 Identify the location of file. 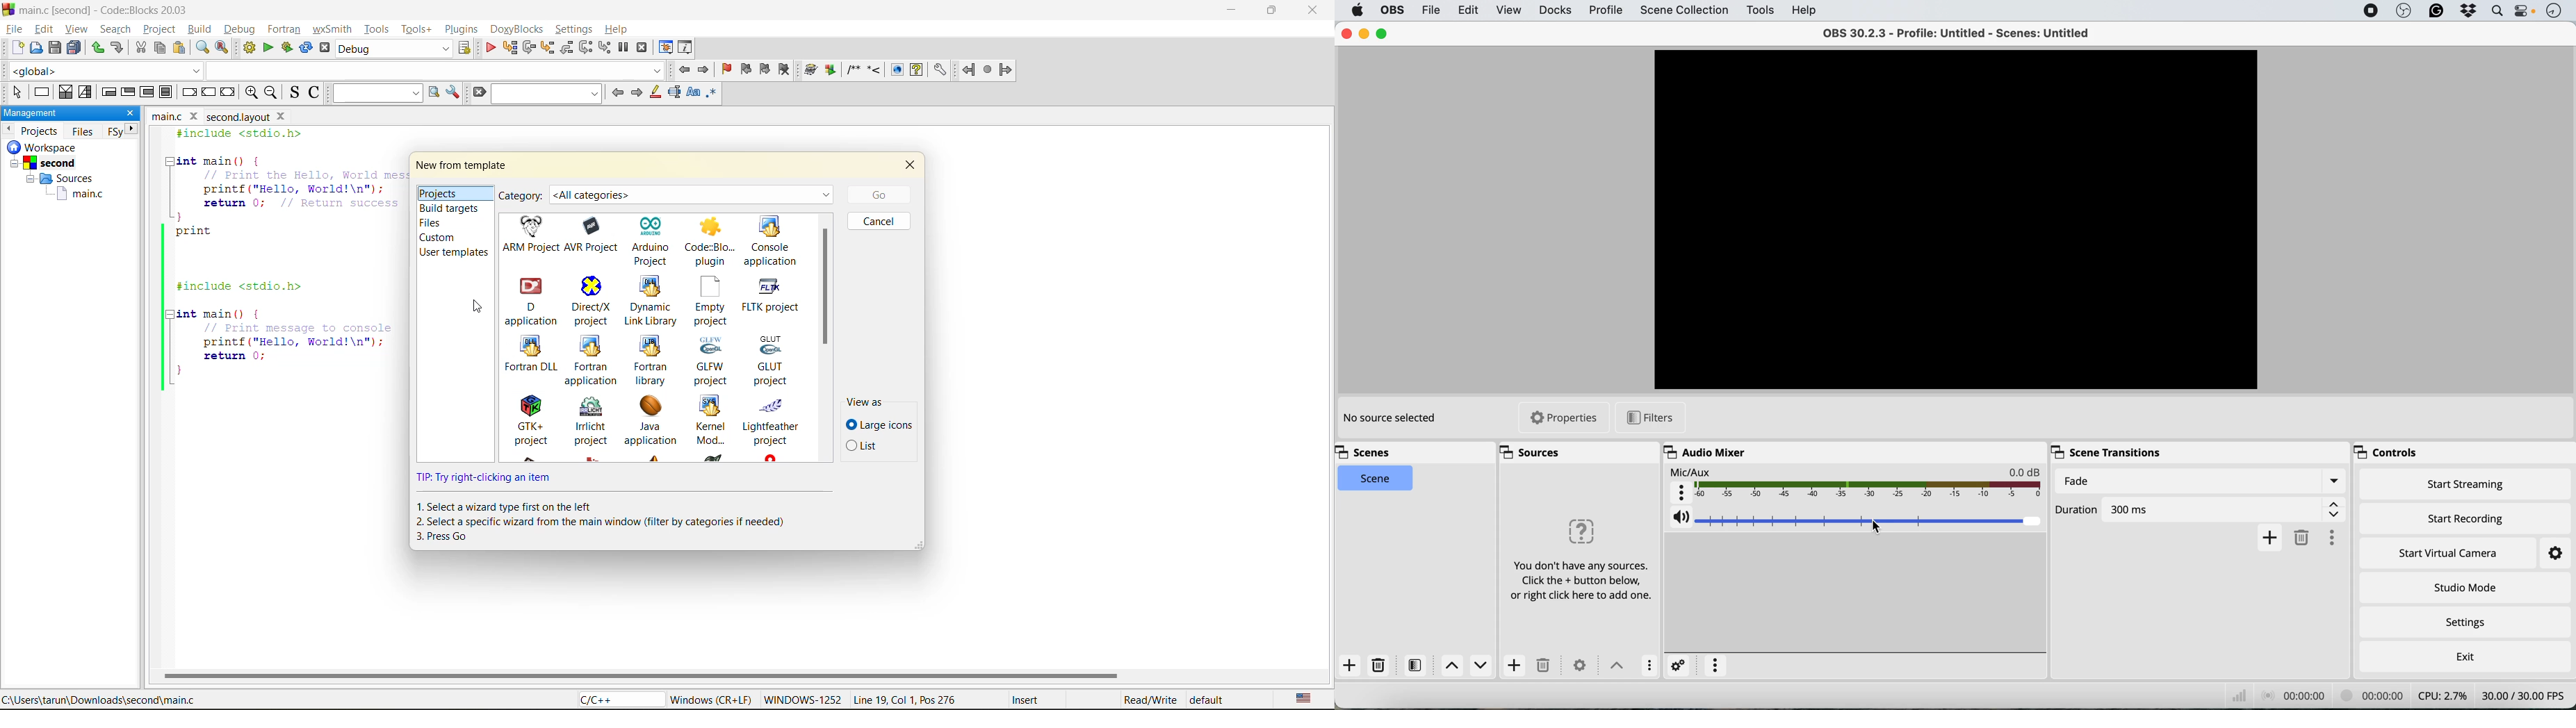
(1433, 11).